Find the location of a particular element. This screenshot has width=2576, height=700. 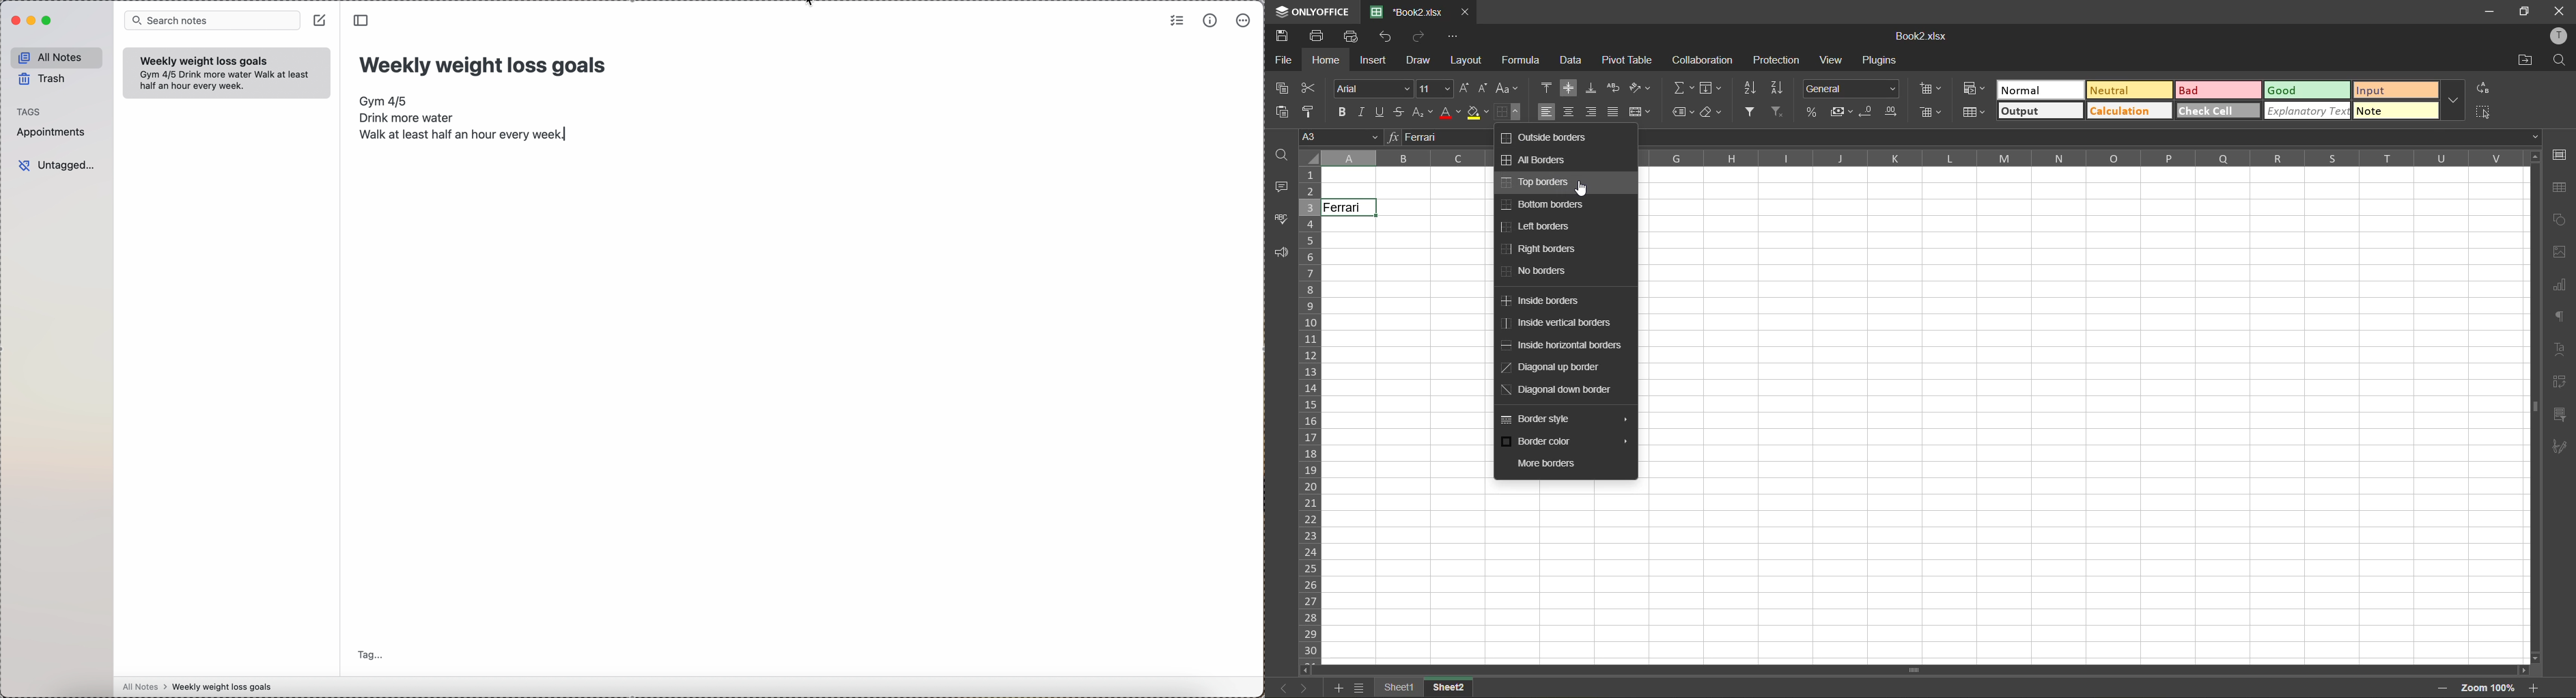

bad is located at coordinates (2216, 92).